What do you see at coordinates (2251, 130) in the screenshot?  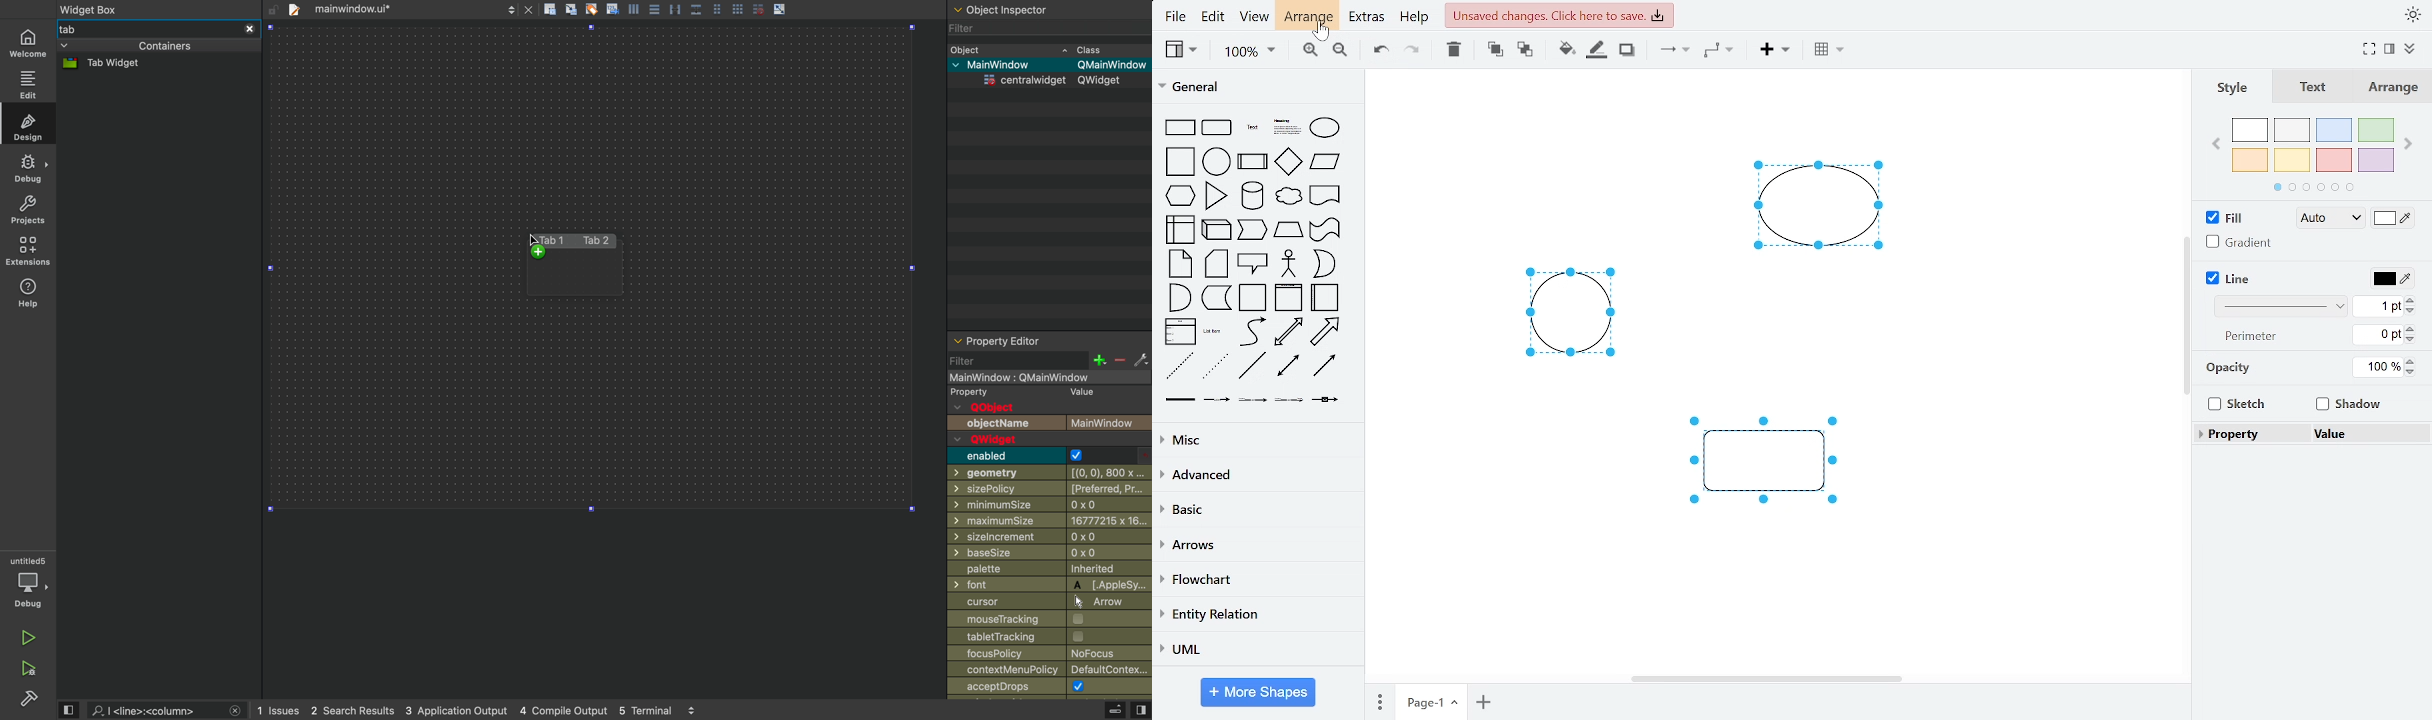 I see `white` at bounding box center [2251, 130].